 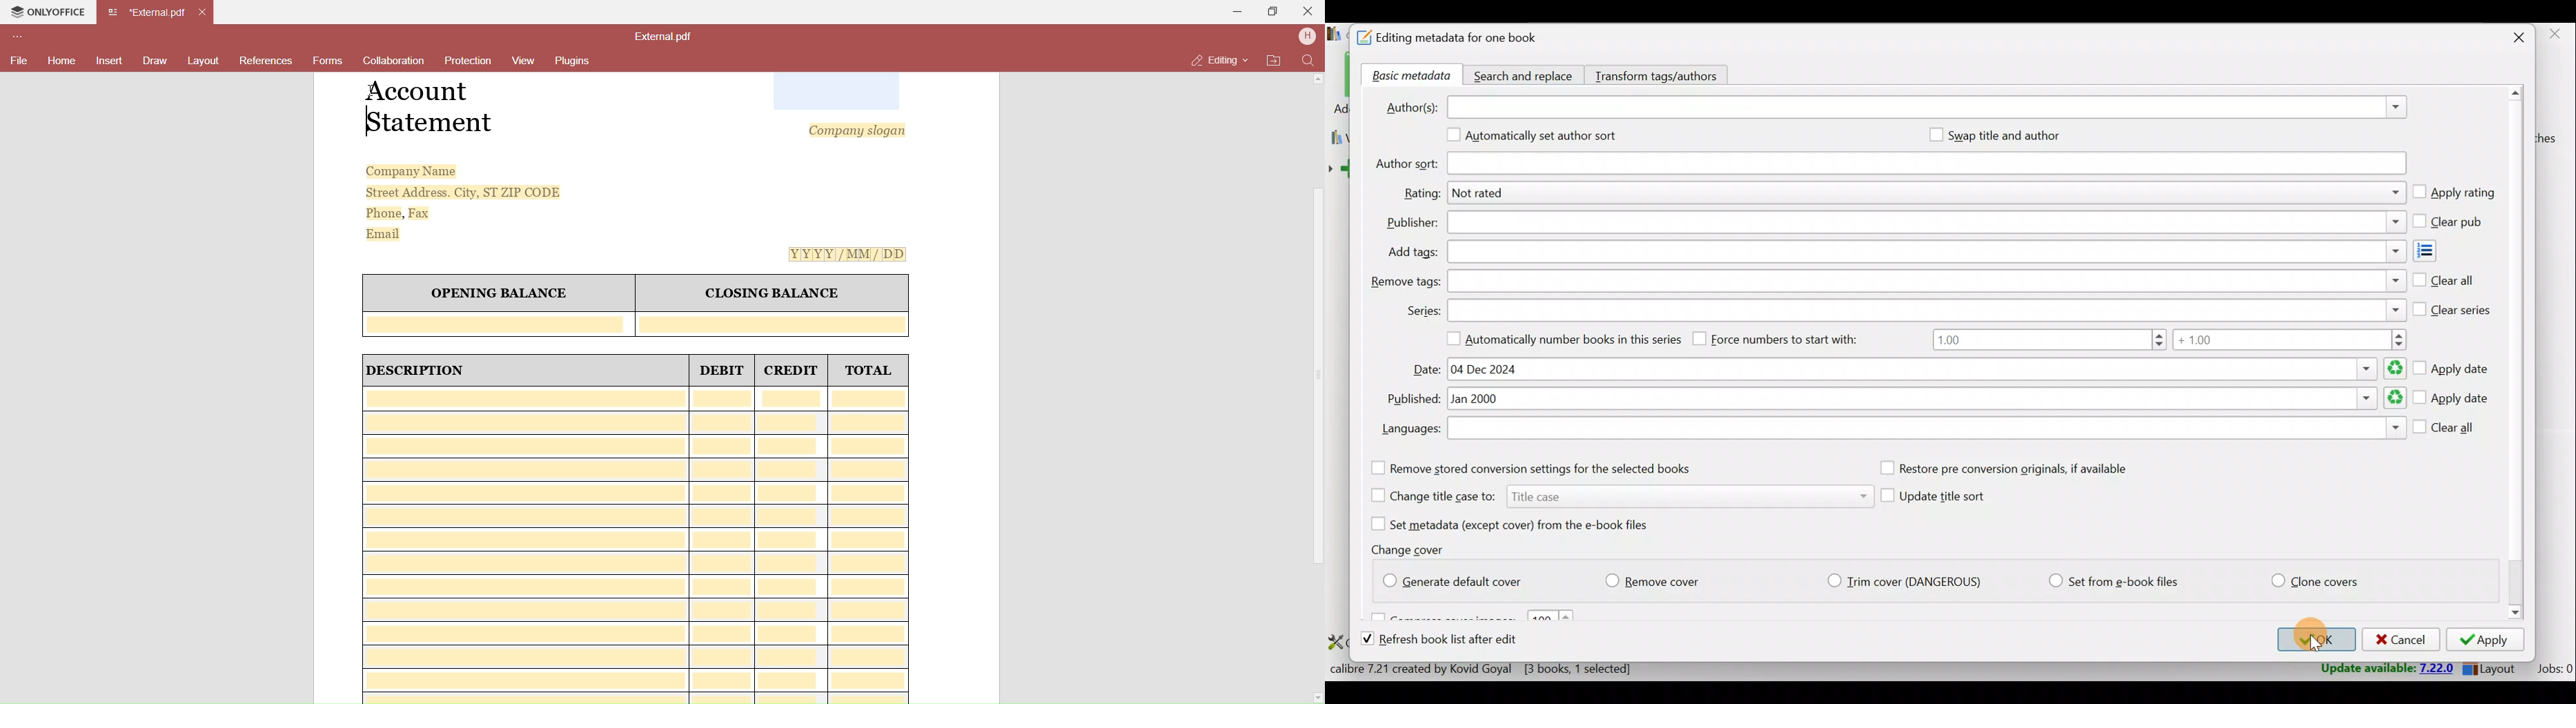 What do you see at coordinates (2312, 578) in the screenshot?
I see `Clone covers` at bounding box center [2312, 578].